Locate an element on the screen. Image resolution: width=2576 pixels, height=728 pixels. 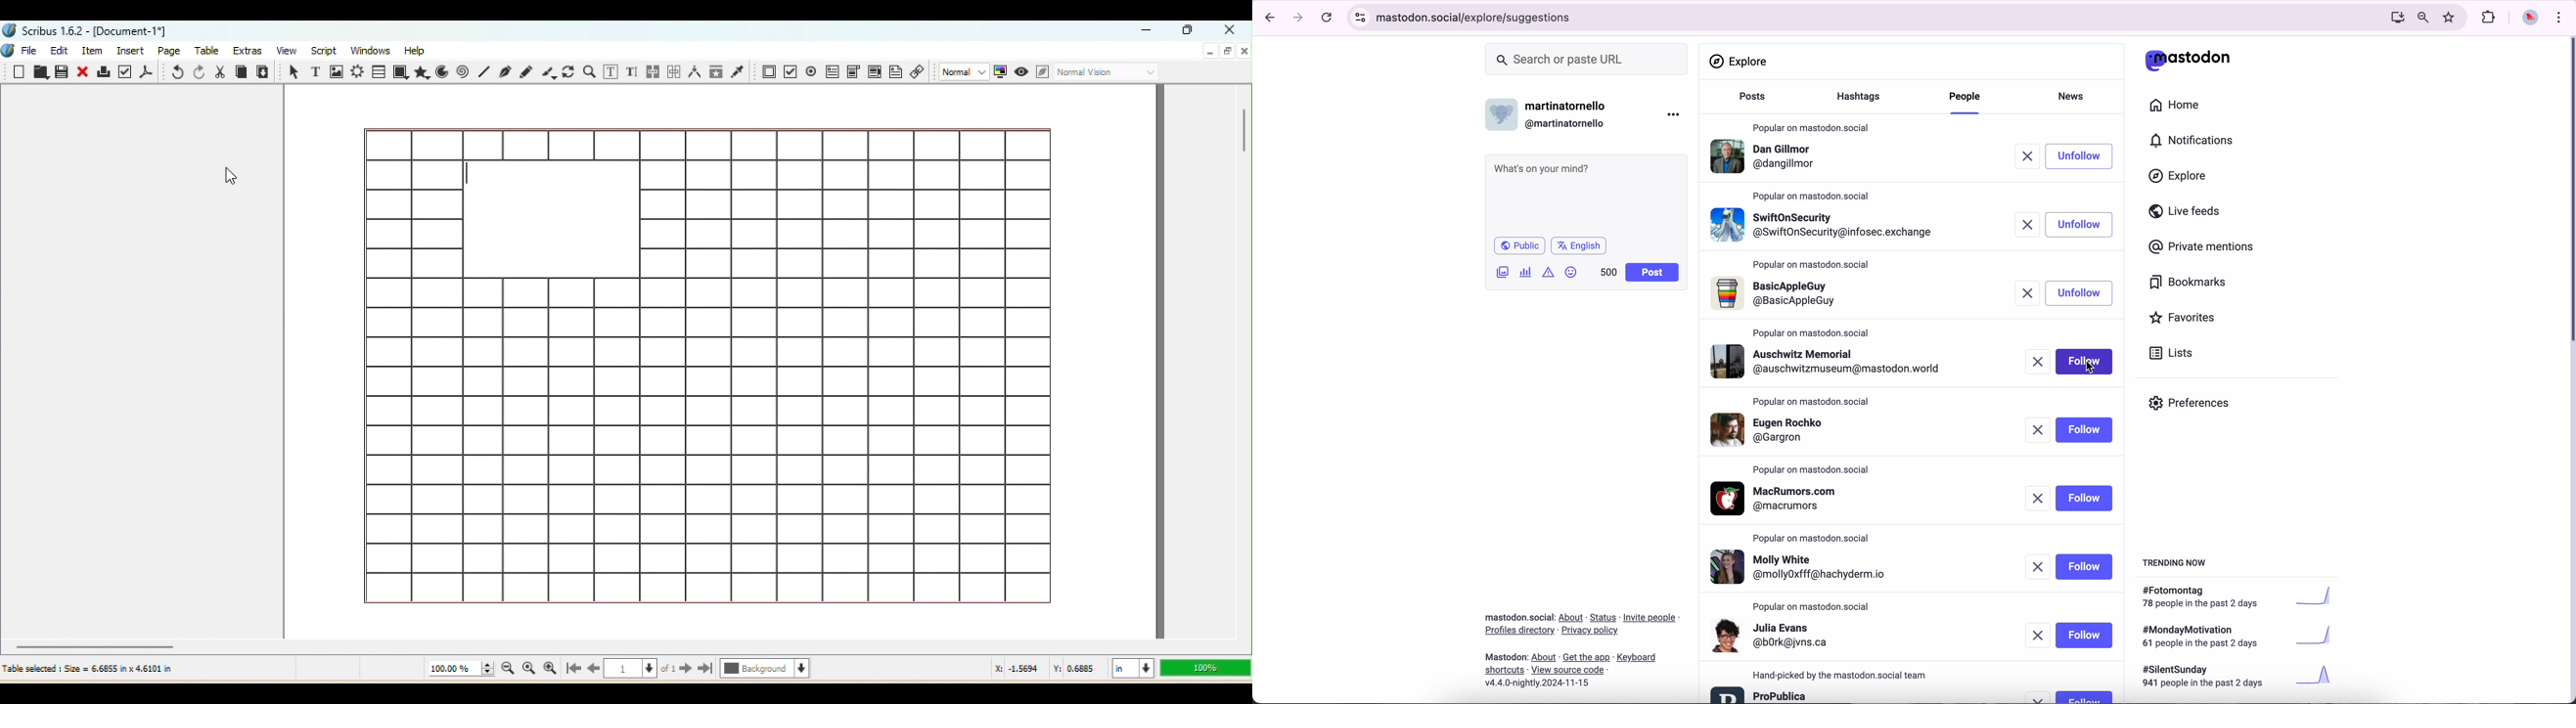
zoom out is located at coordinates (2422, 17).